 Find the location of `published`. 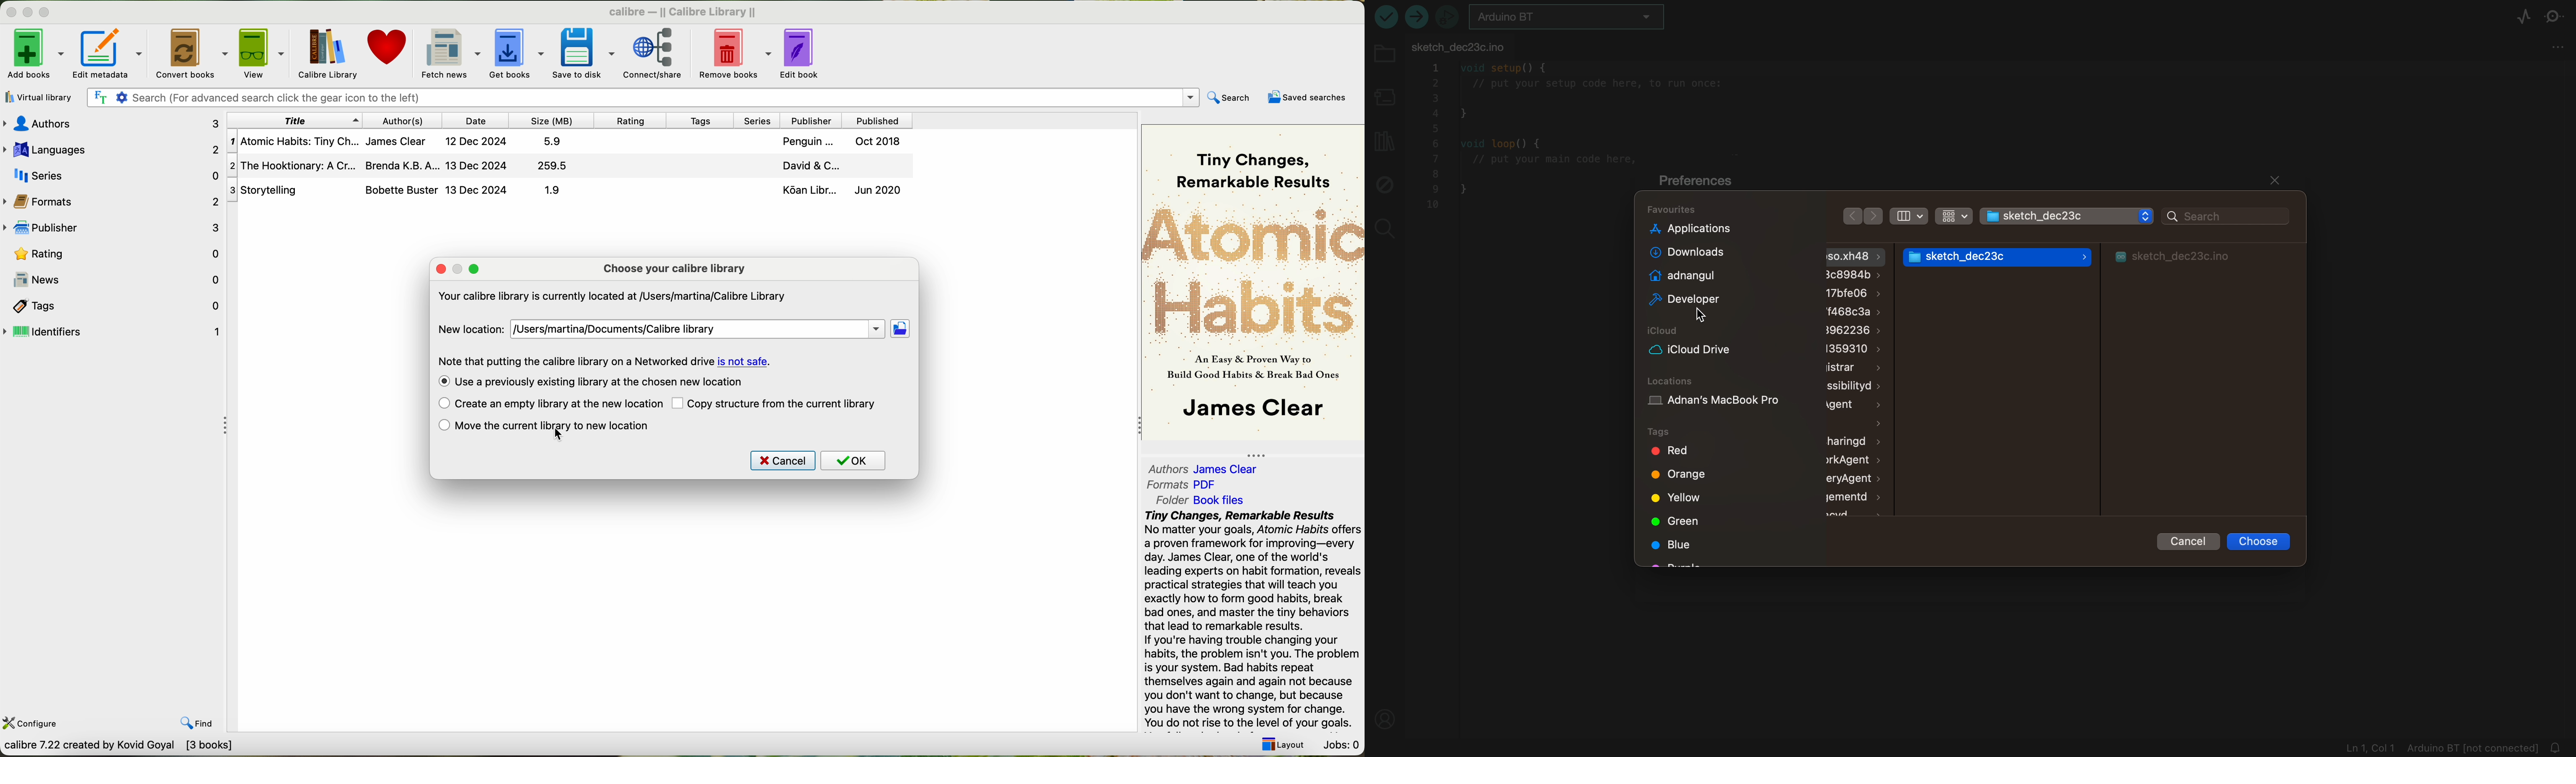

published is located at coordinates (877, 119).